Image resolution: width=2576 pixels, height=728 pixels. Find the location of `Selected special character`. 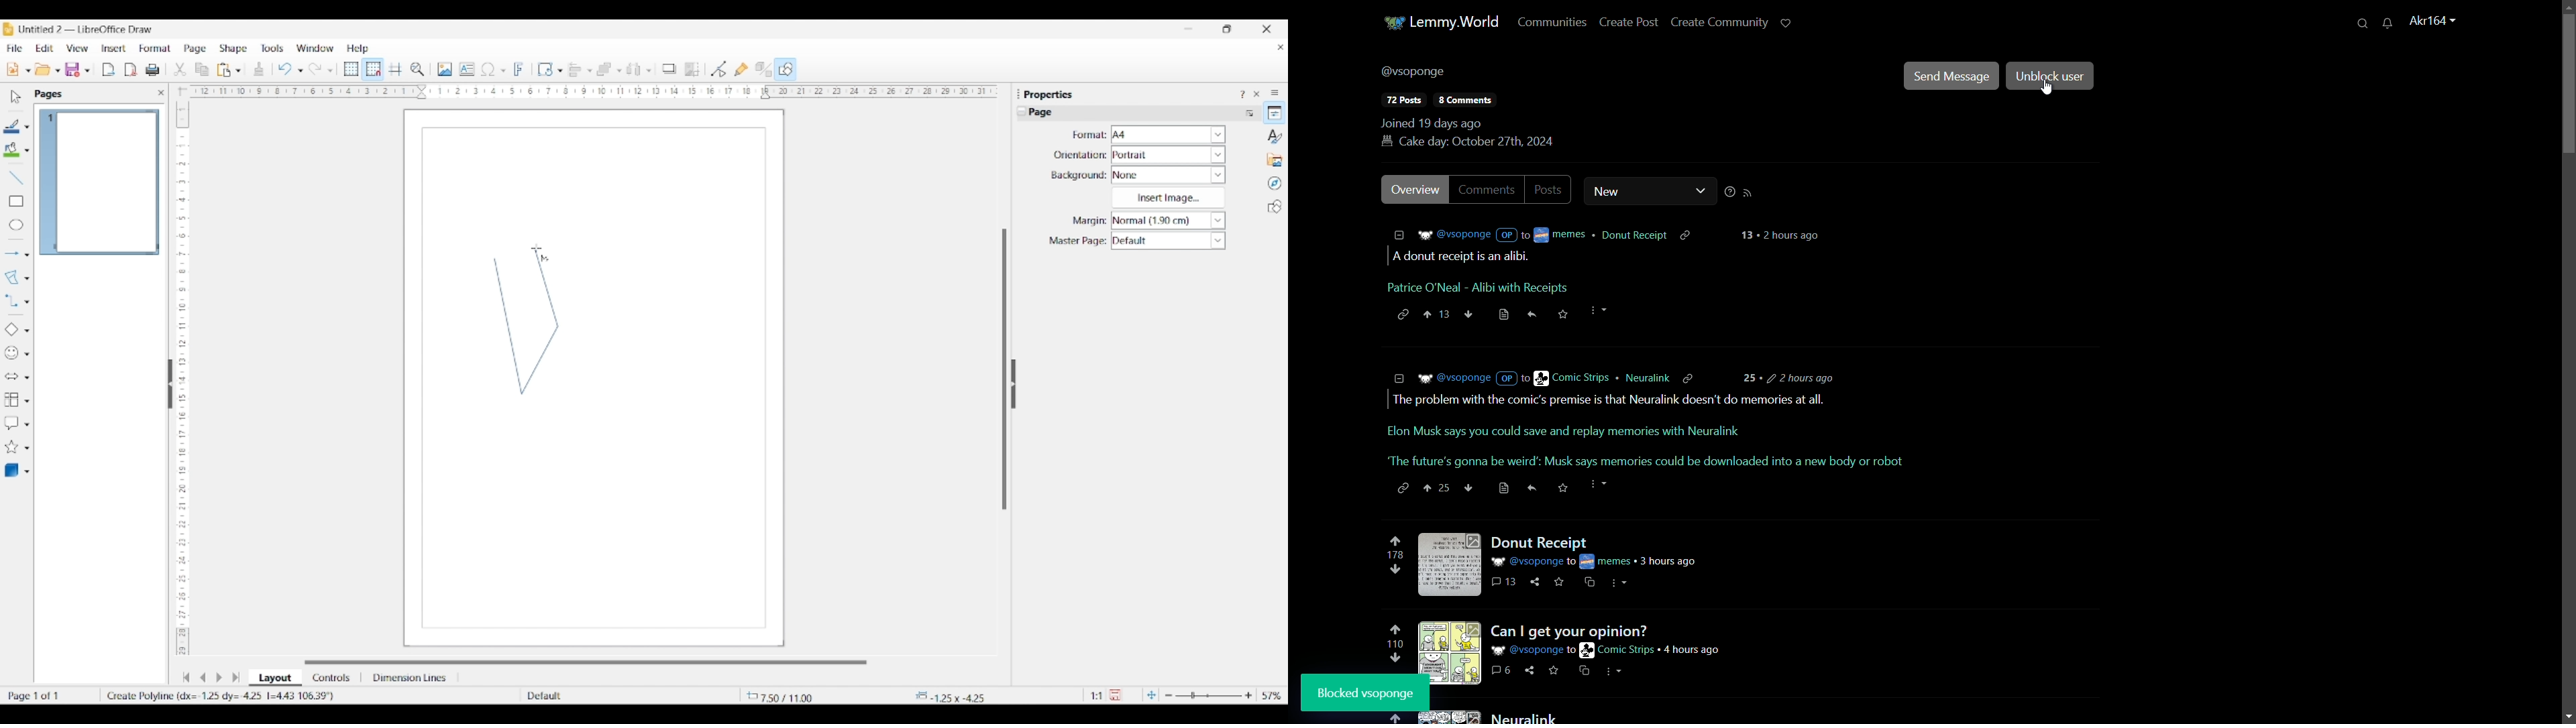

Selected special character is located at coordinates (488, 69).